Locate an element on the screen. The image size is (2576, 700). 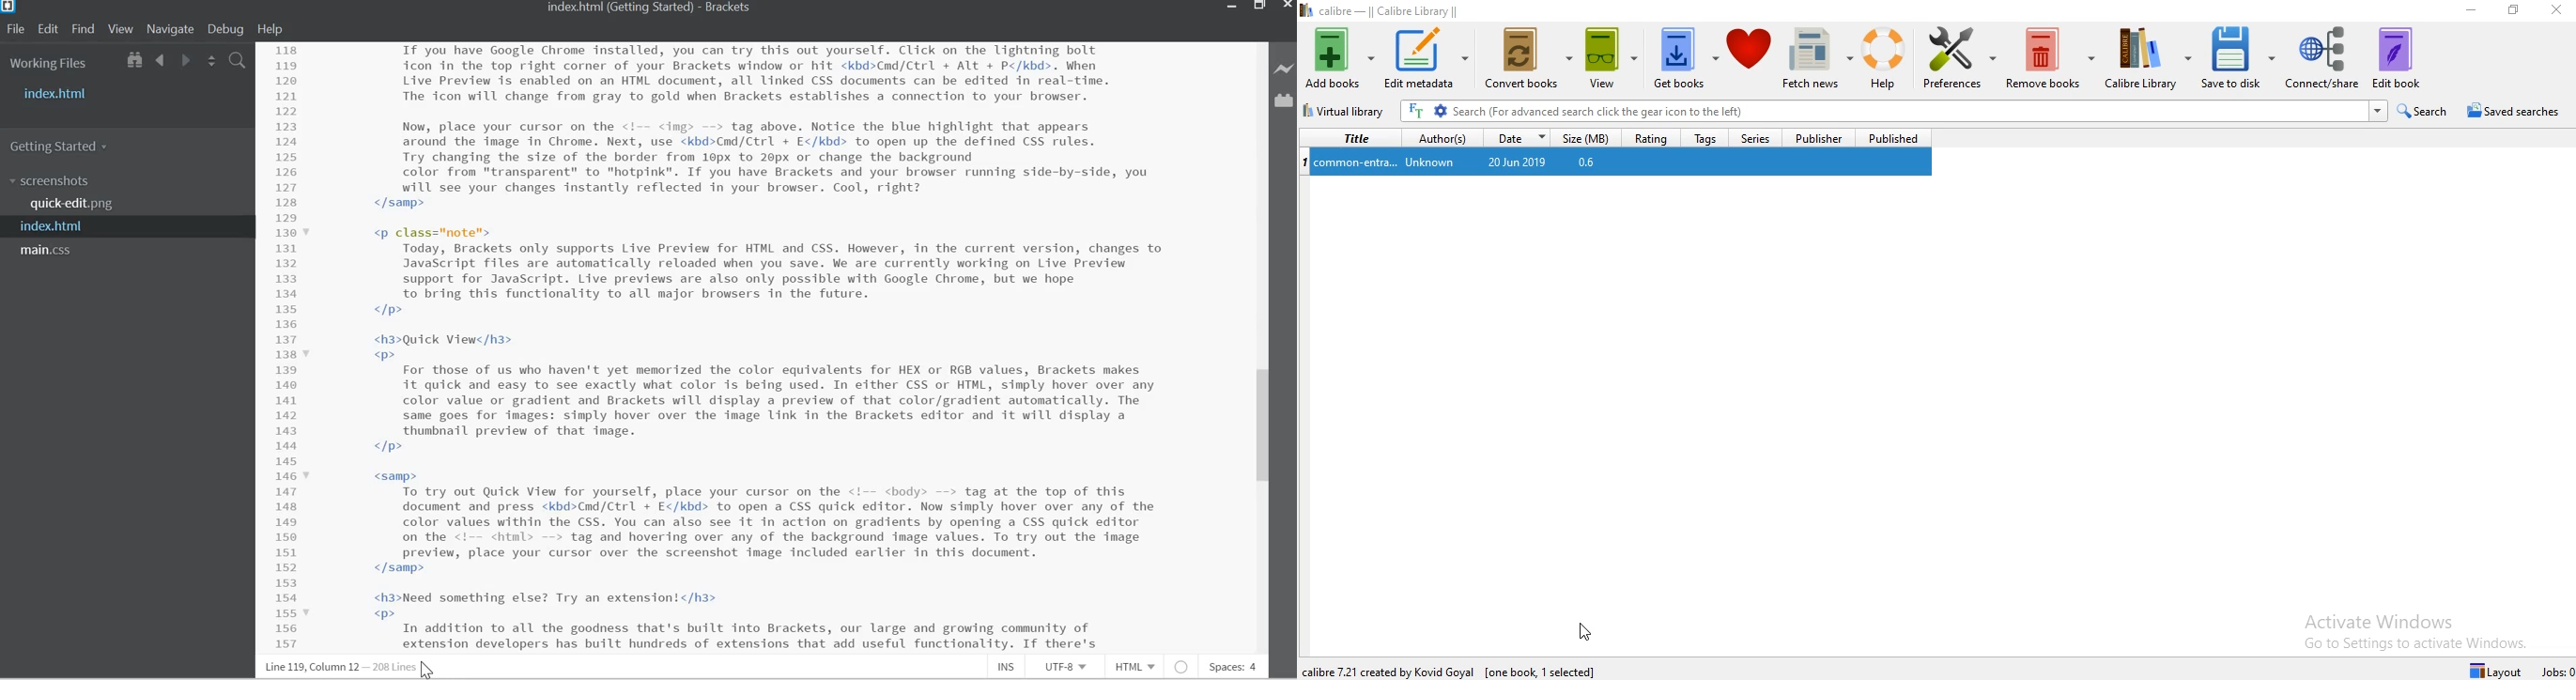
index.html file name is located at coordinates (616, 7).